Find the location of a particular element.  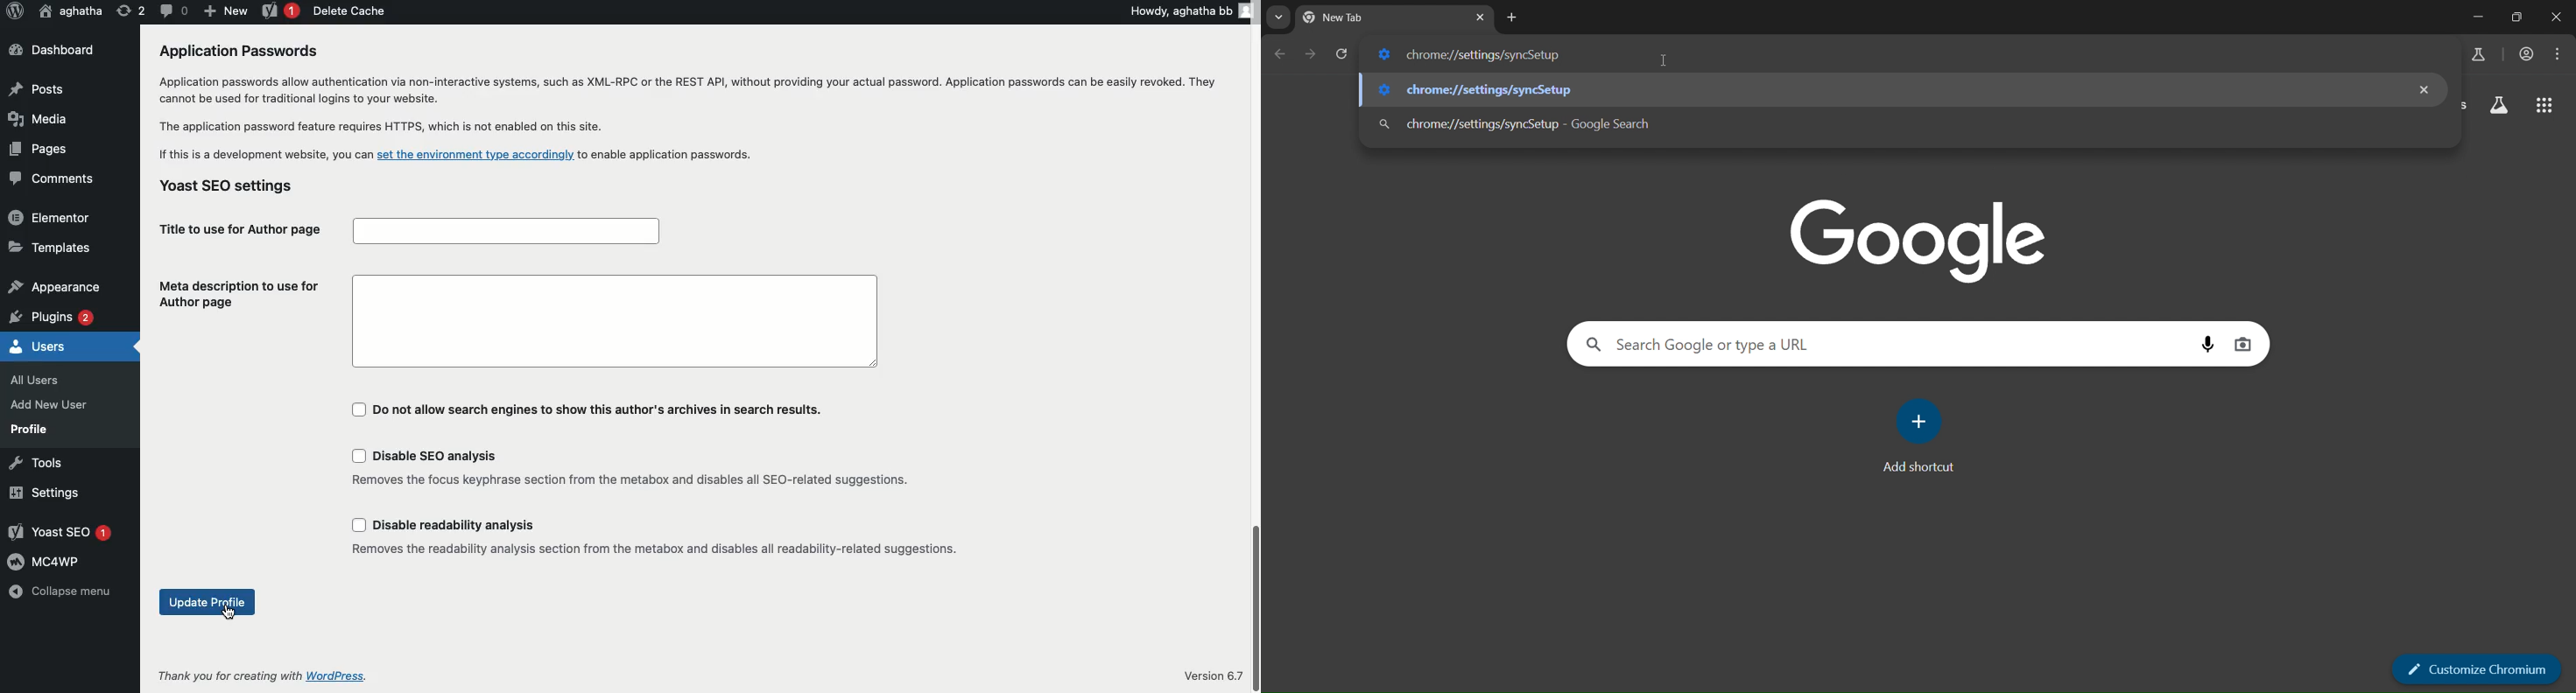

User is located at coordinates (72, 10).